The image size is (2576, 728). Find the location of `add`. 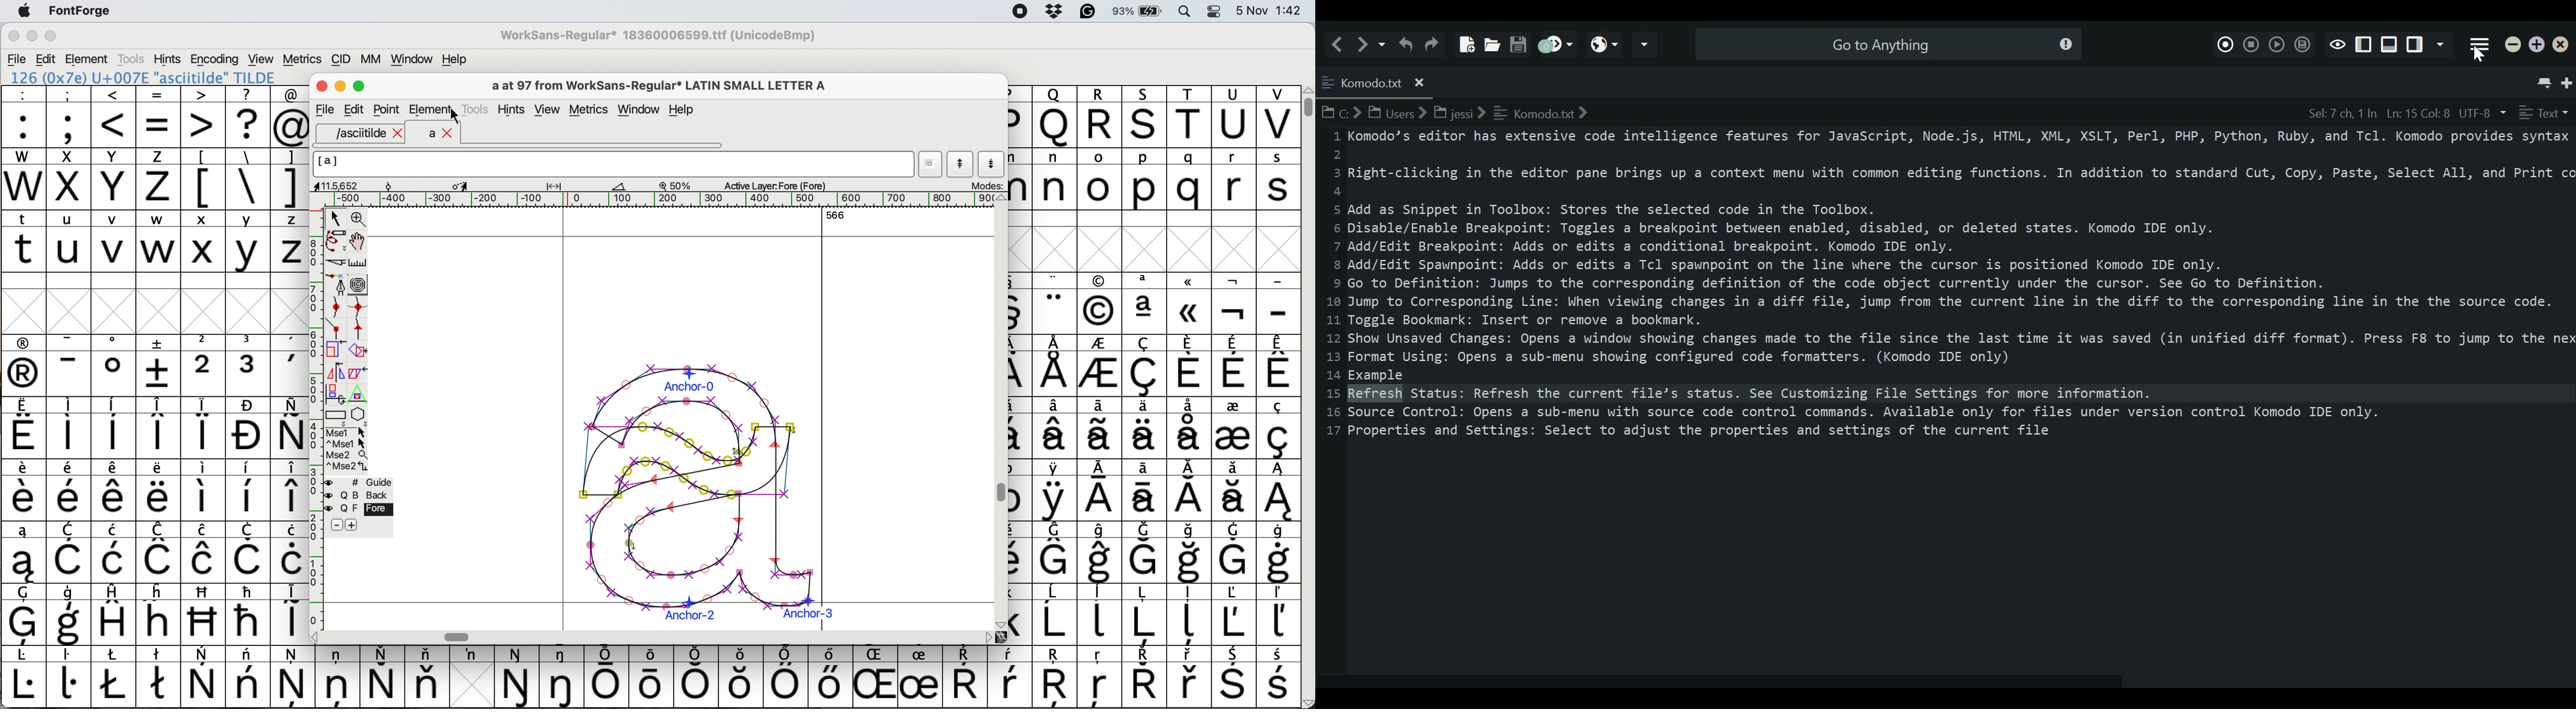

add is located at coordinates (353, 525).